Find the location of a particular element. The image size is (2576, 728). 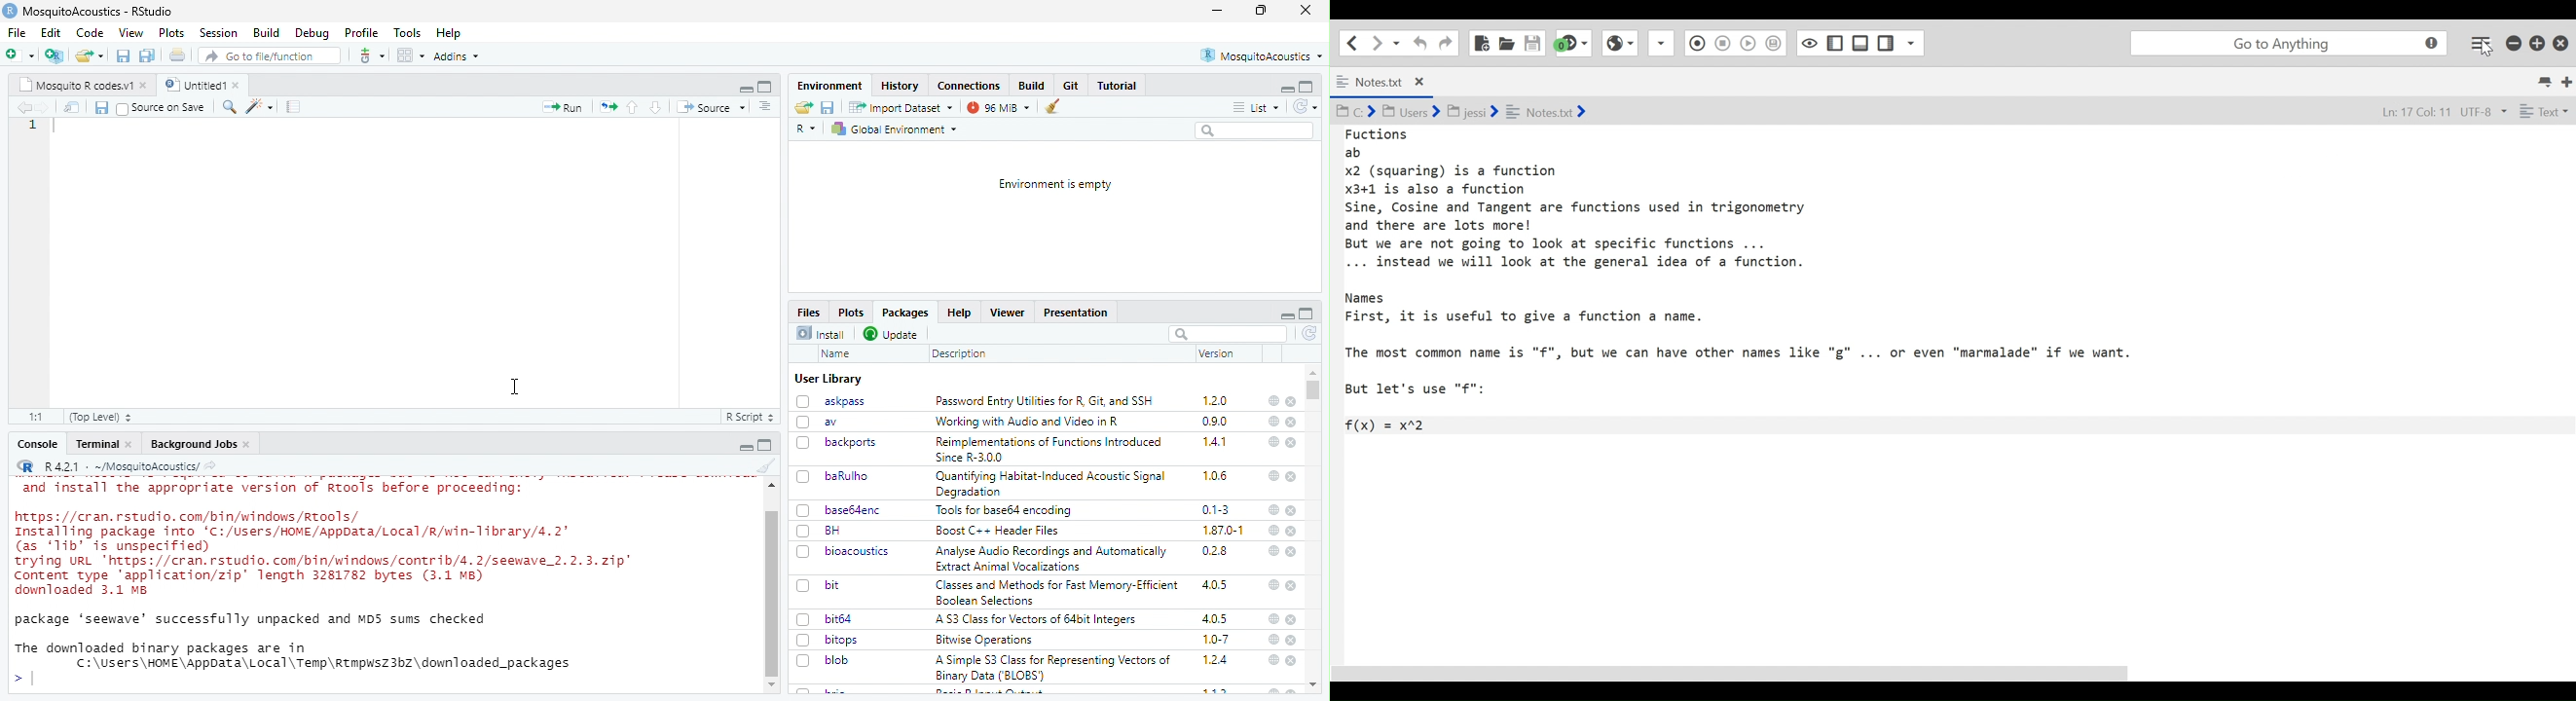

Dataset’s  is located at coordinates (295, 107).